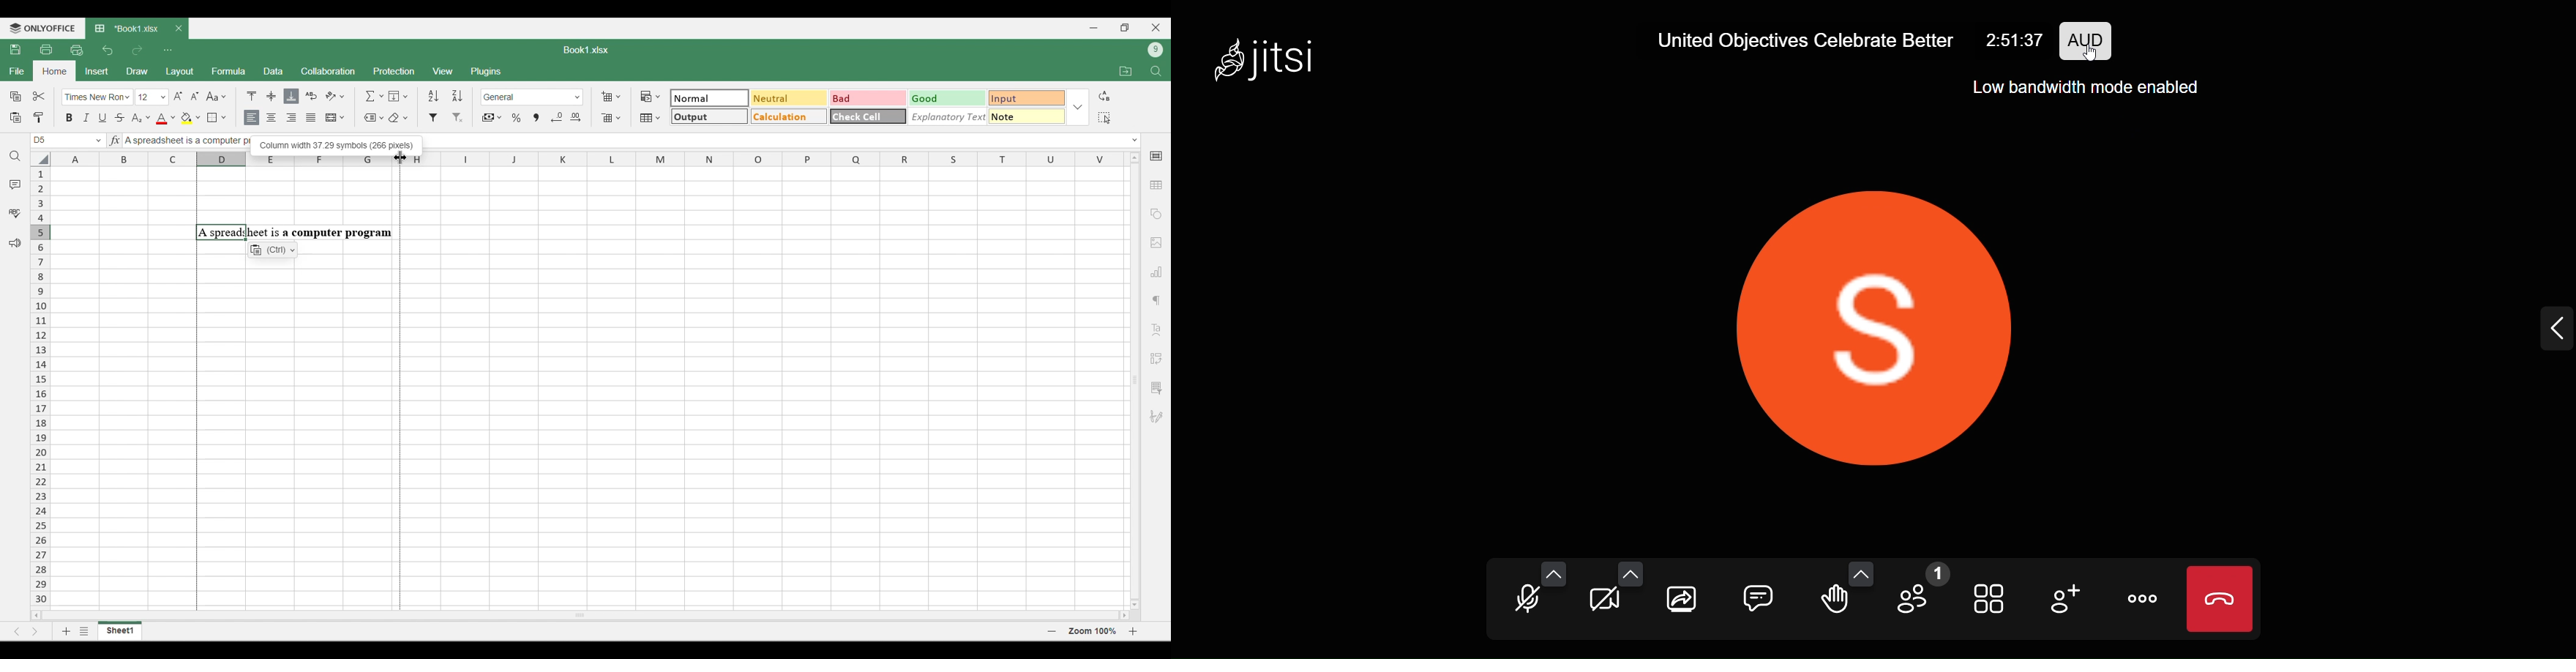  I want to click on Spell check, so click(15, 213).